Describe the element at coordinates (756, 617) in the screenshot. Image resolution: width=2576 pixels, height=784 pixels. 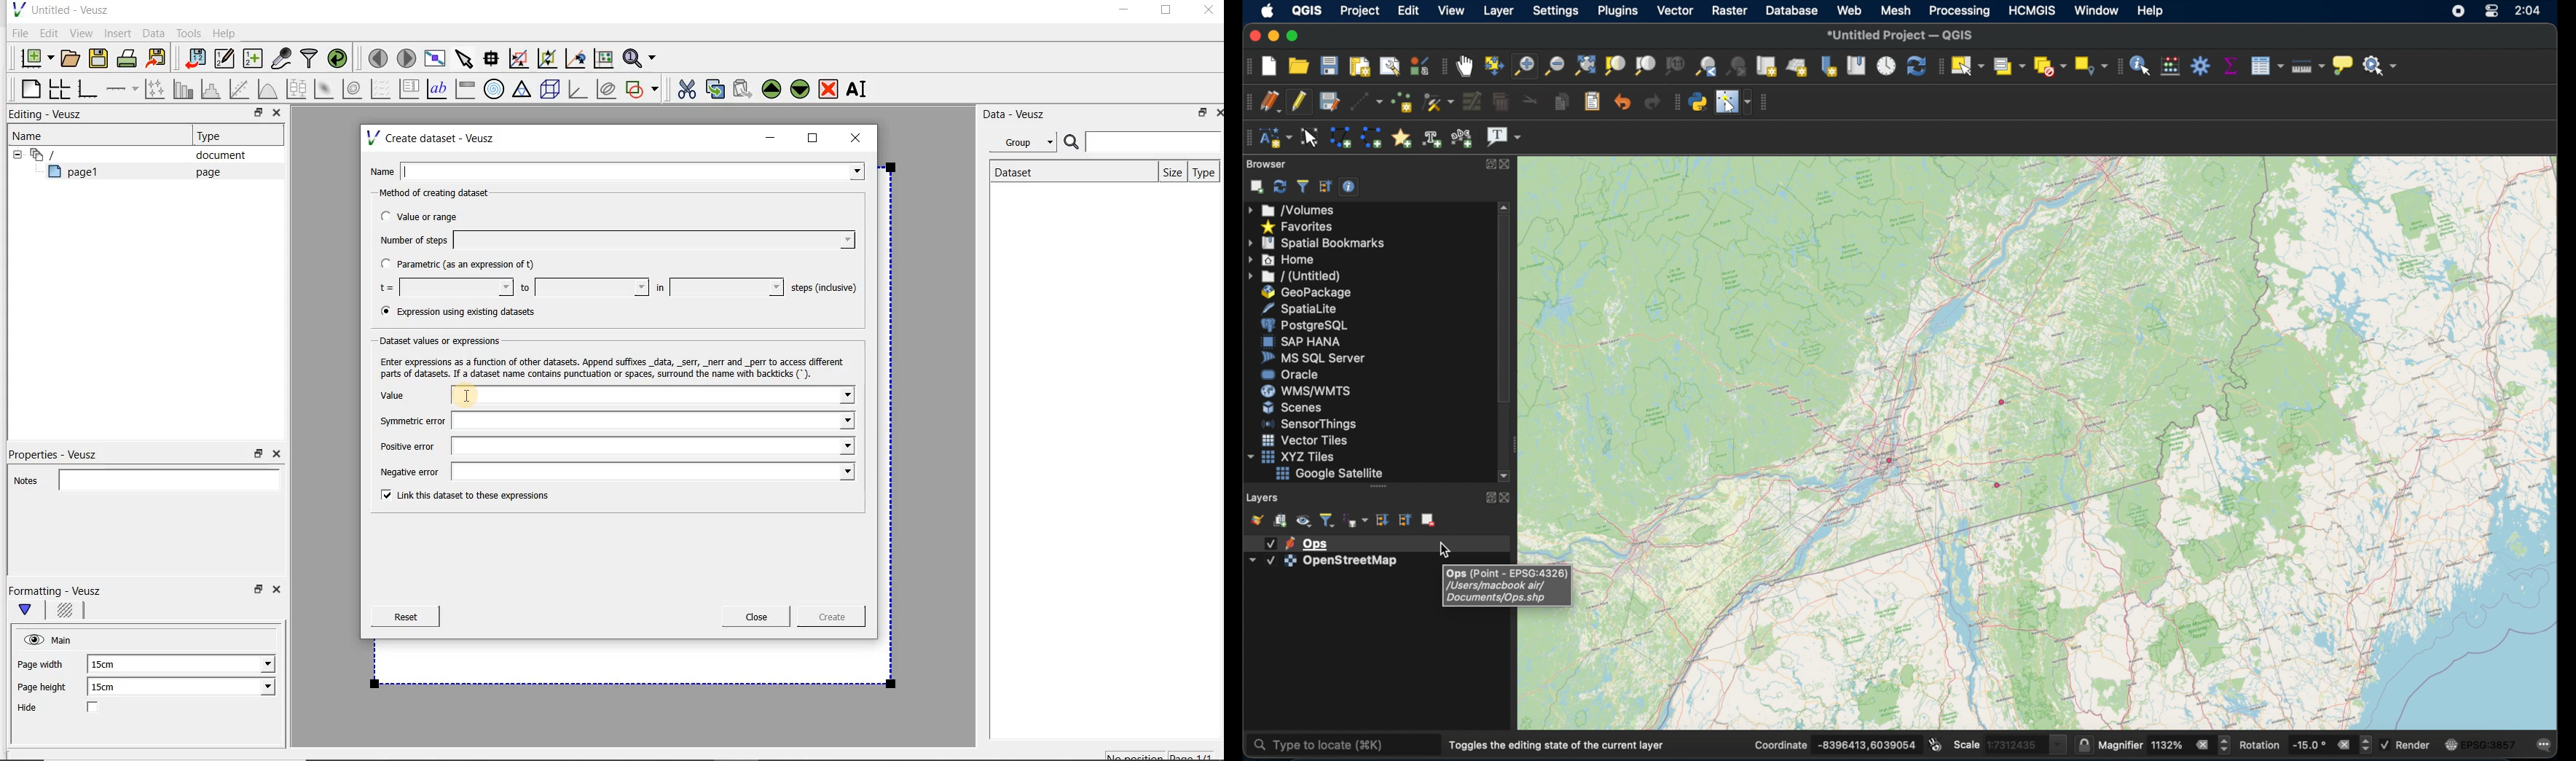
I see `Close` at that location.